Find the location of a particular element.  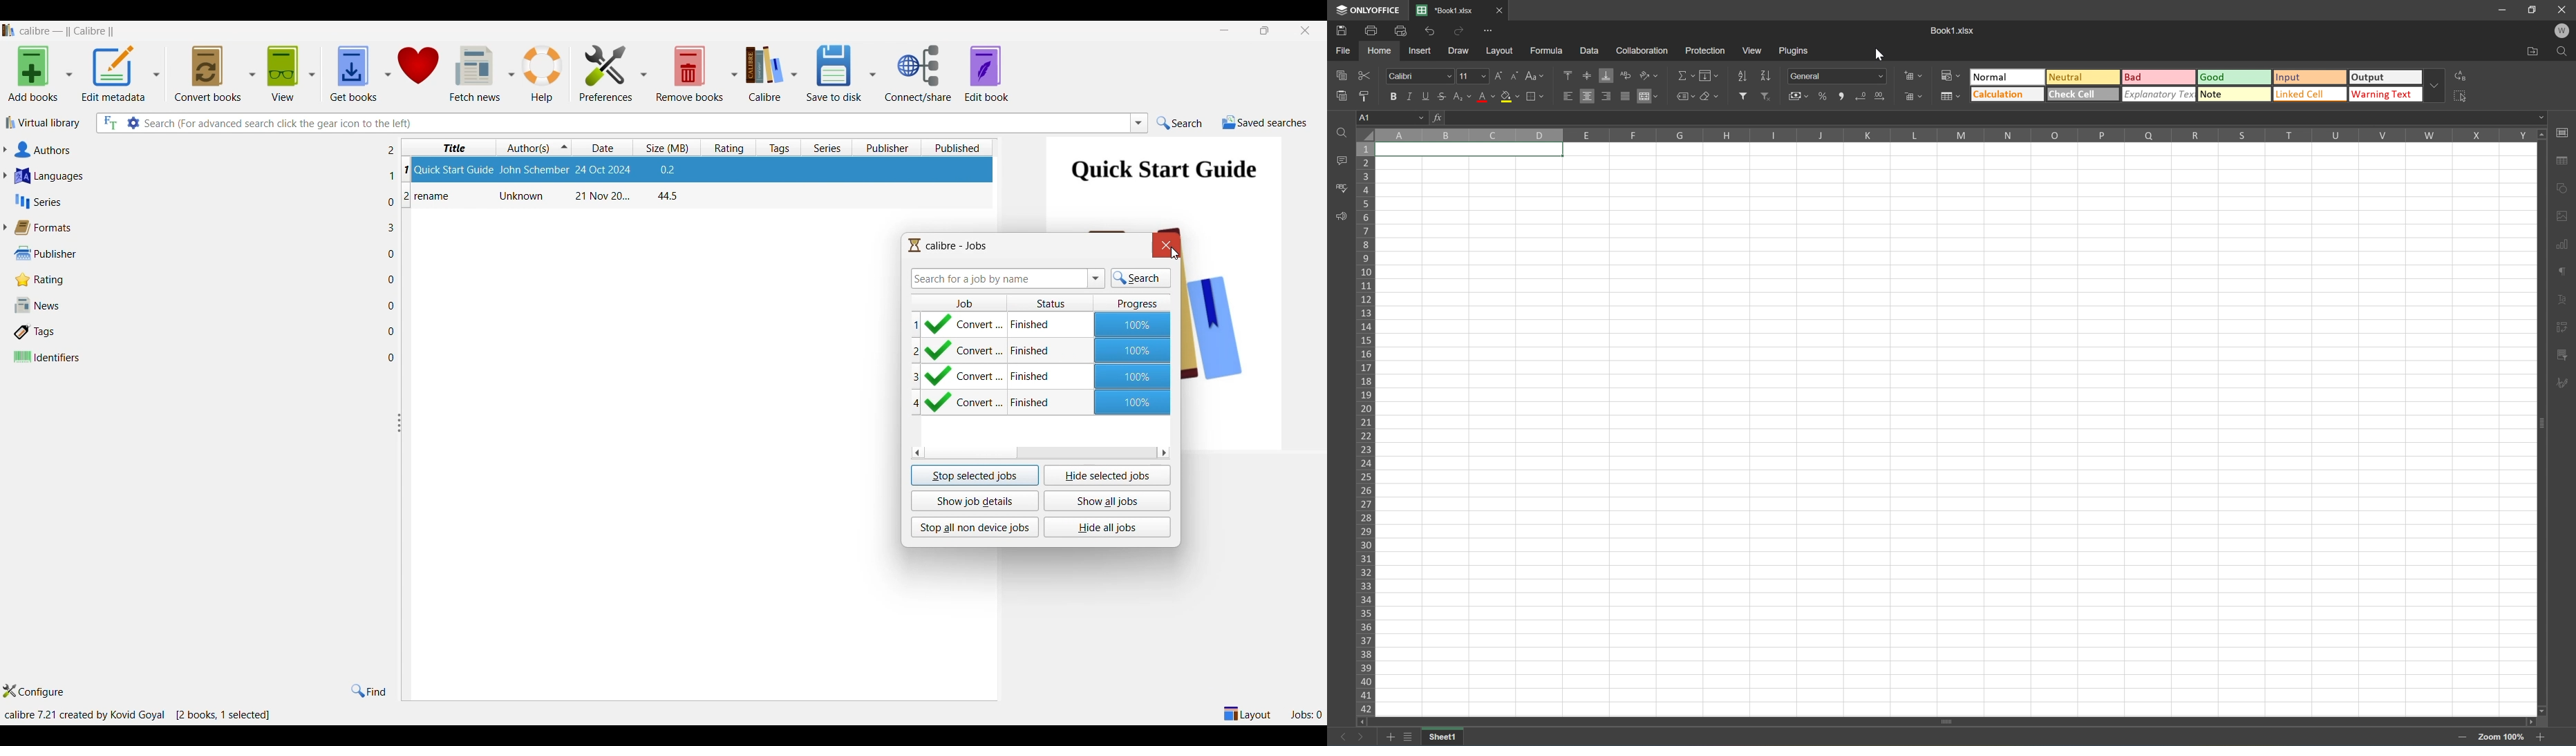

Conditional formatting is located at coordinates (1951, 75).